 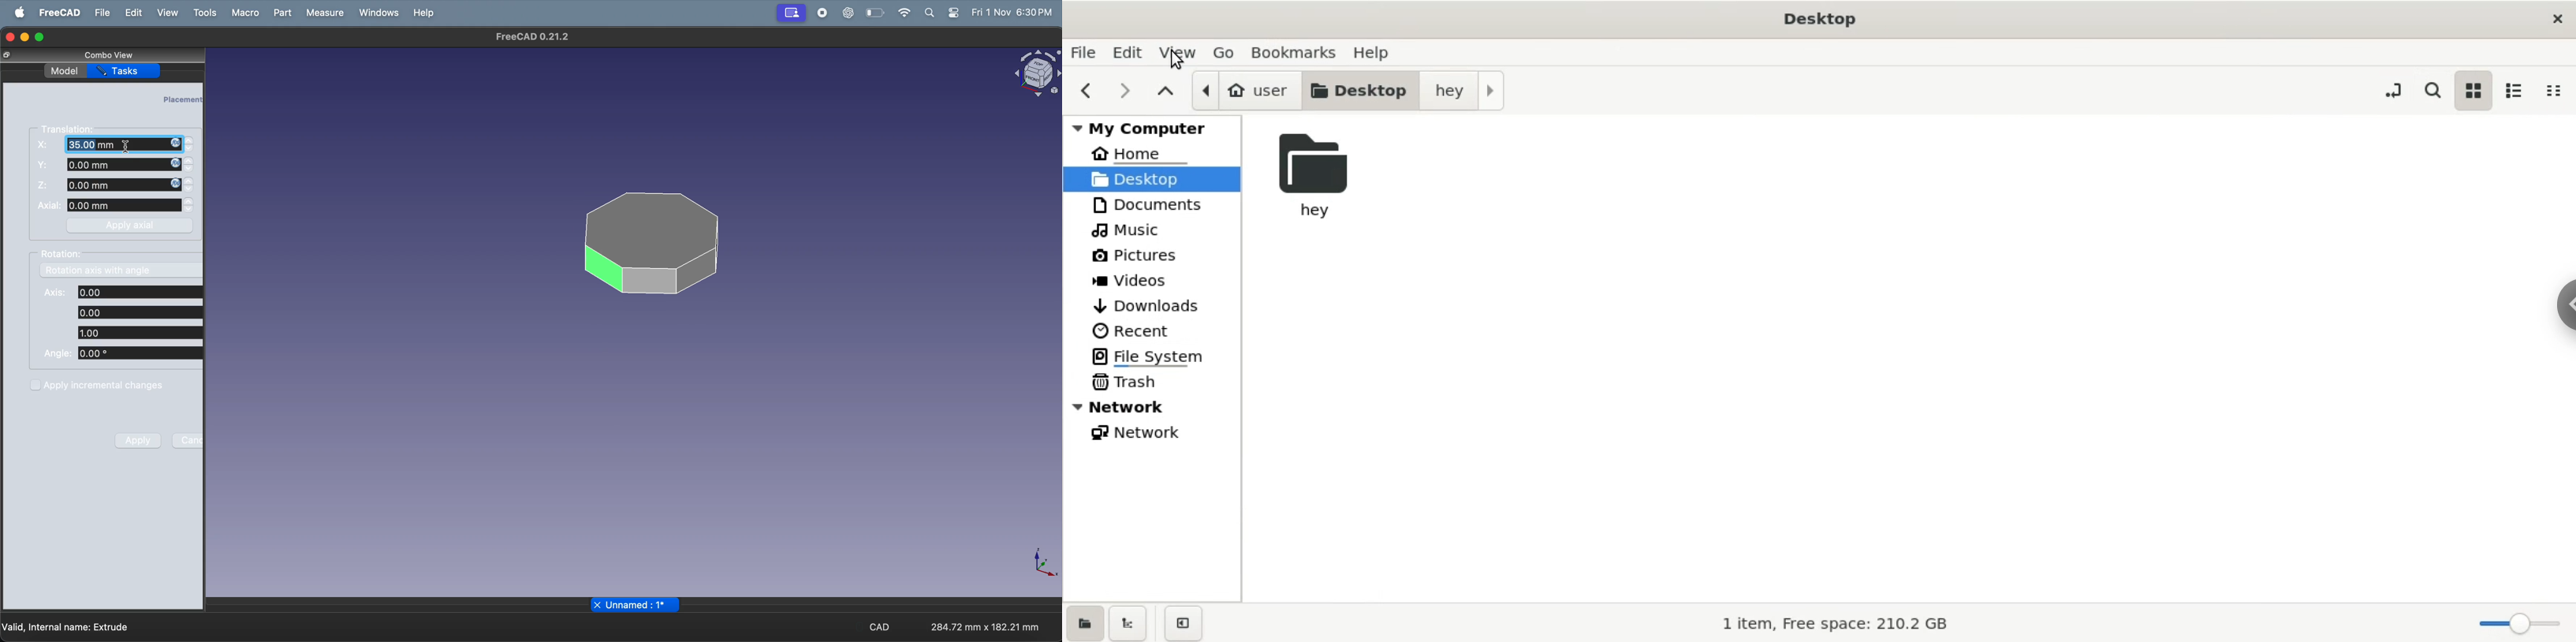 I want to click on cursor, so click(x=1176, y=61).